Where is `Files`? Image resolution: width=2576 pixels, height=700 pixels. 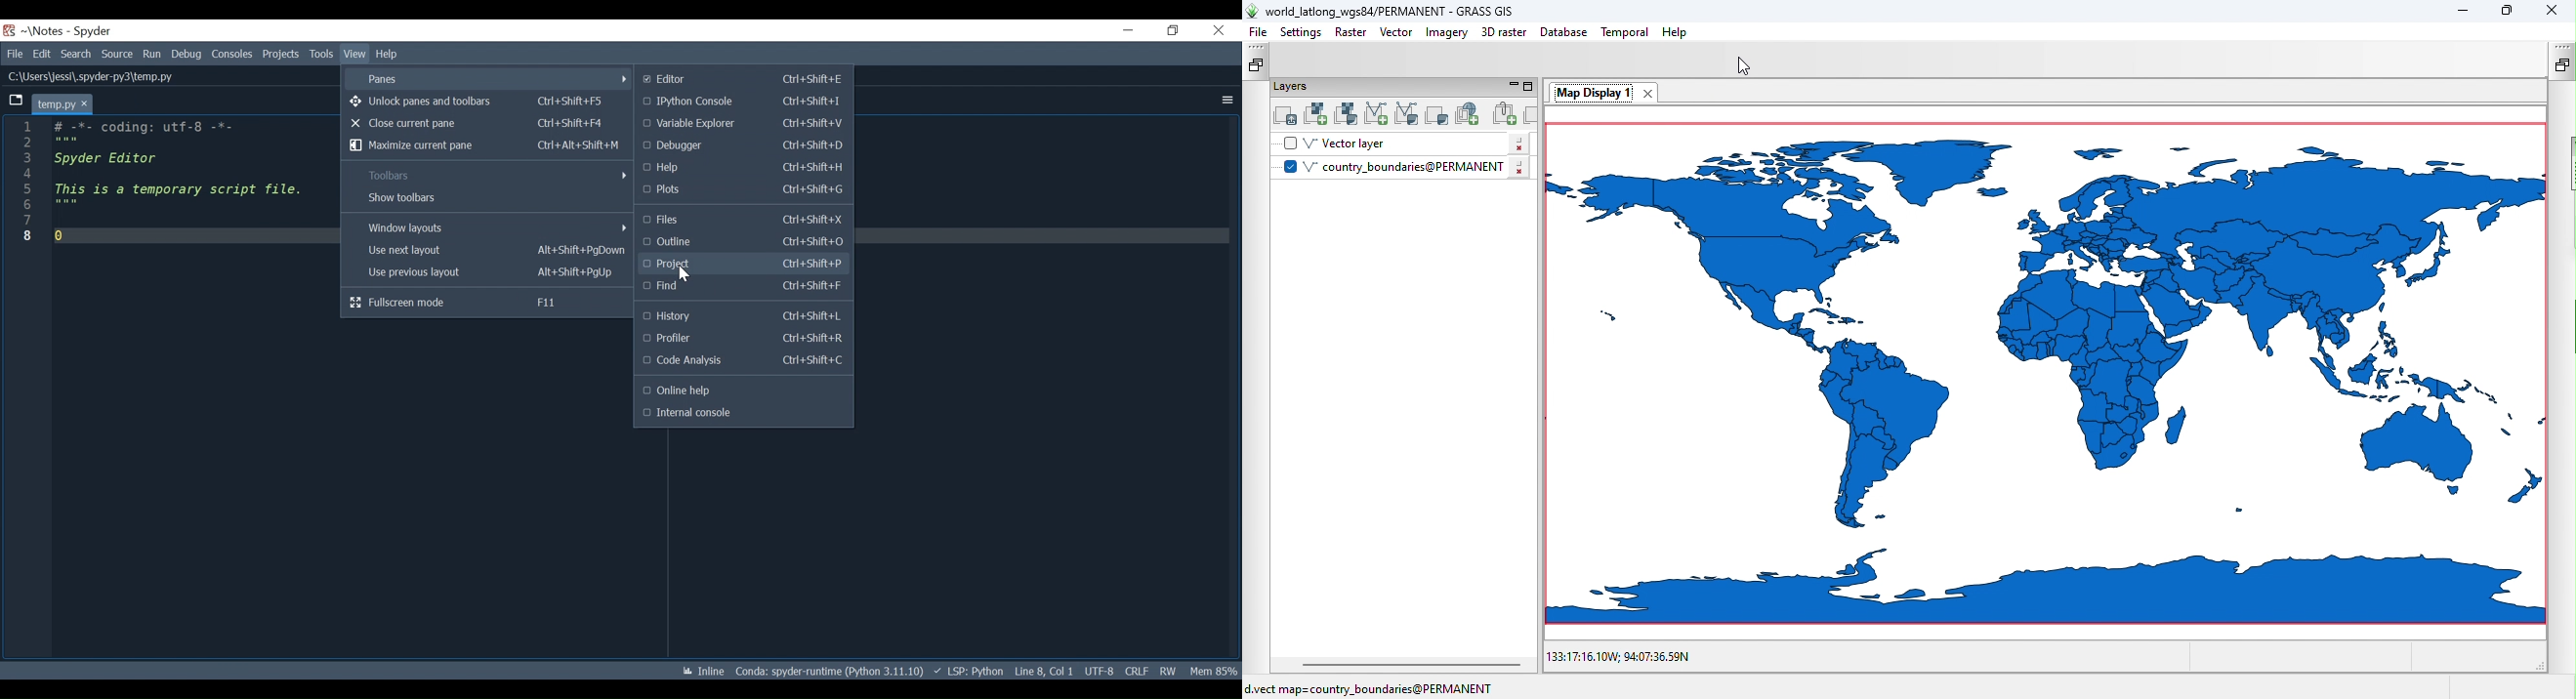
Files is located at coordinates (744, 220).